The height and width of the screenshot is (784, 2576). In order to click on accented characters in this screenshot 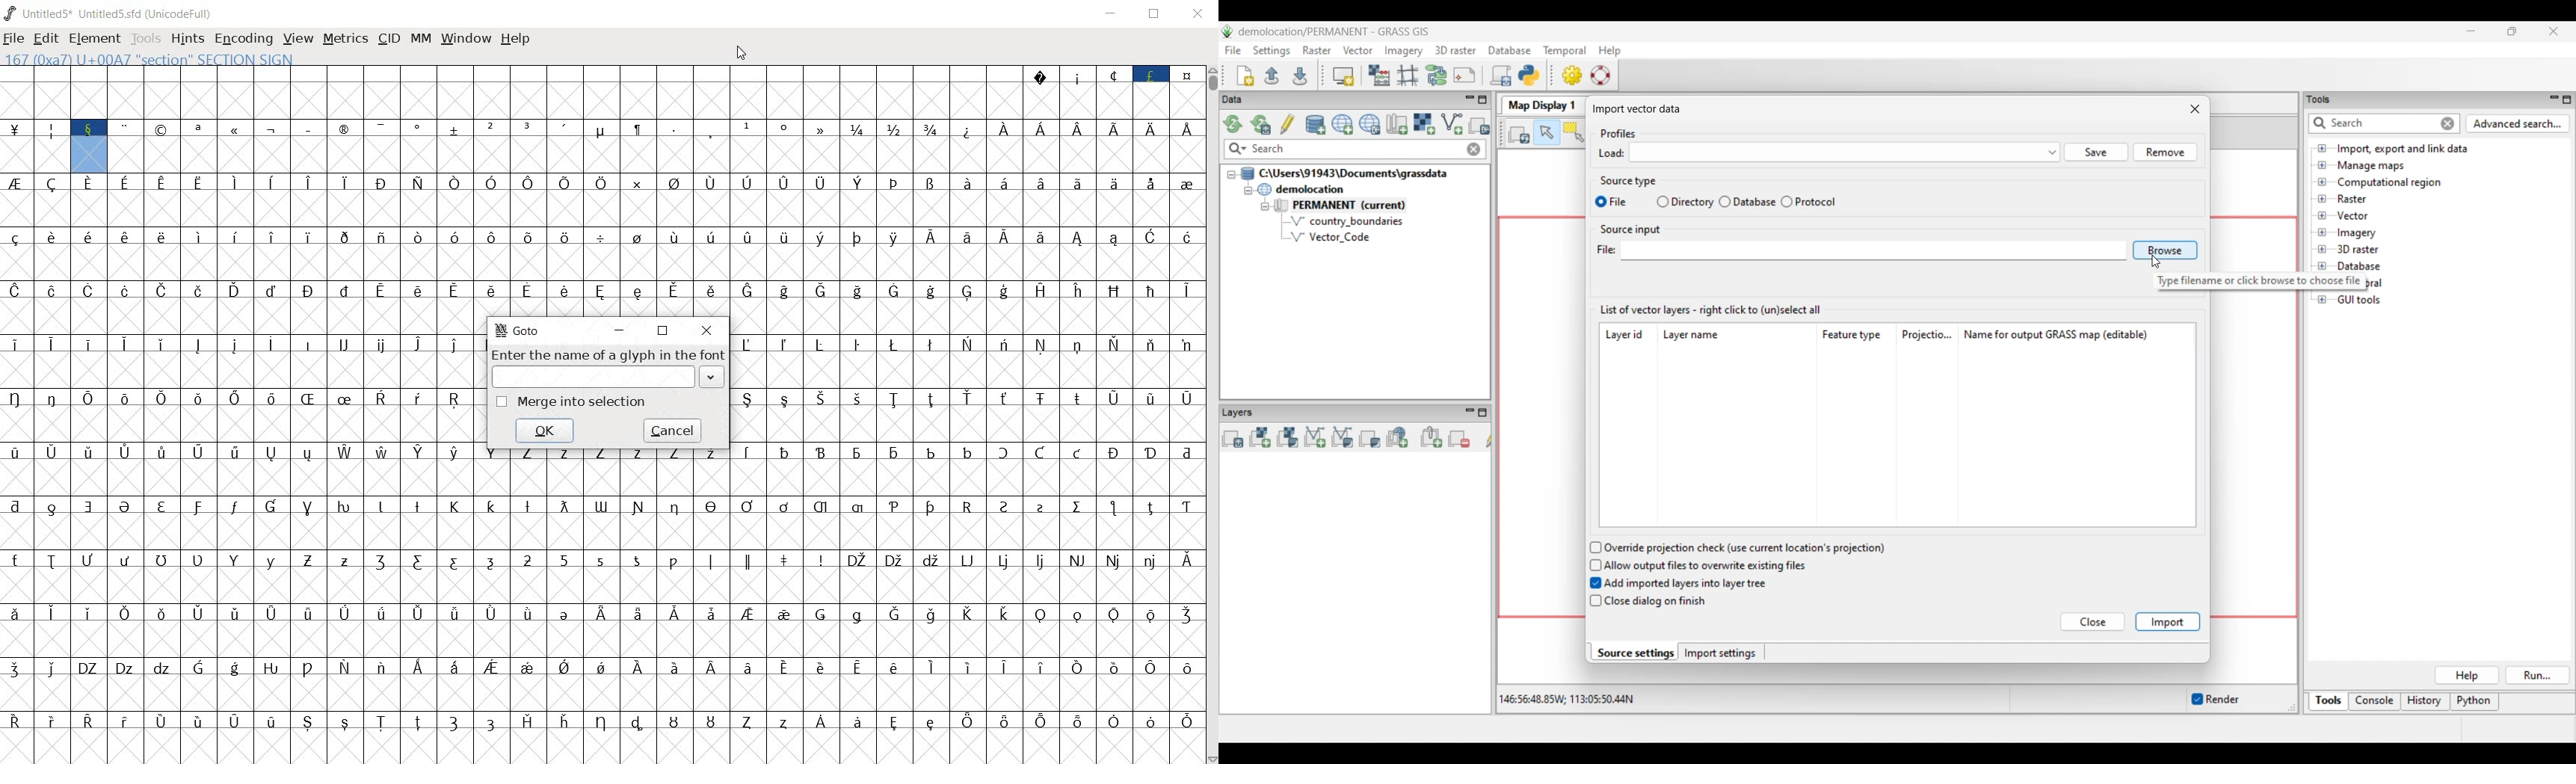, I will do `click(364, 685)`.